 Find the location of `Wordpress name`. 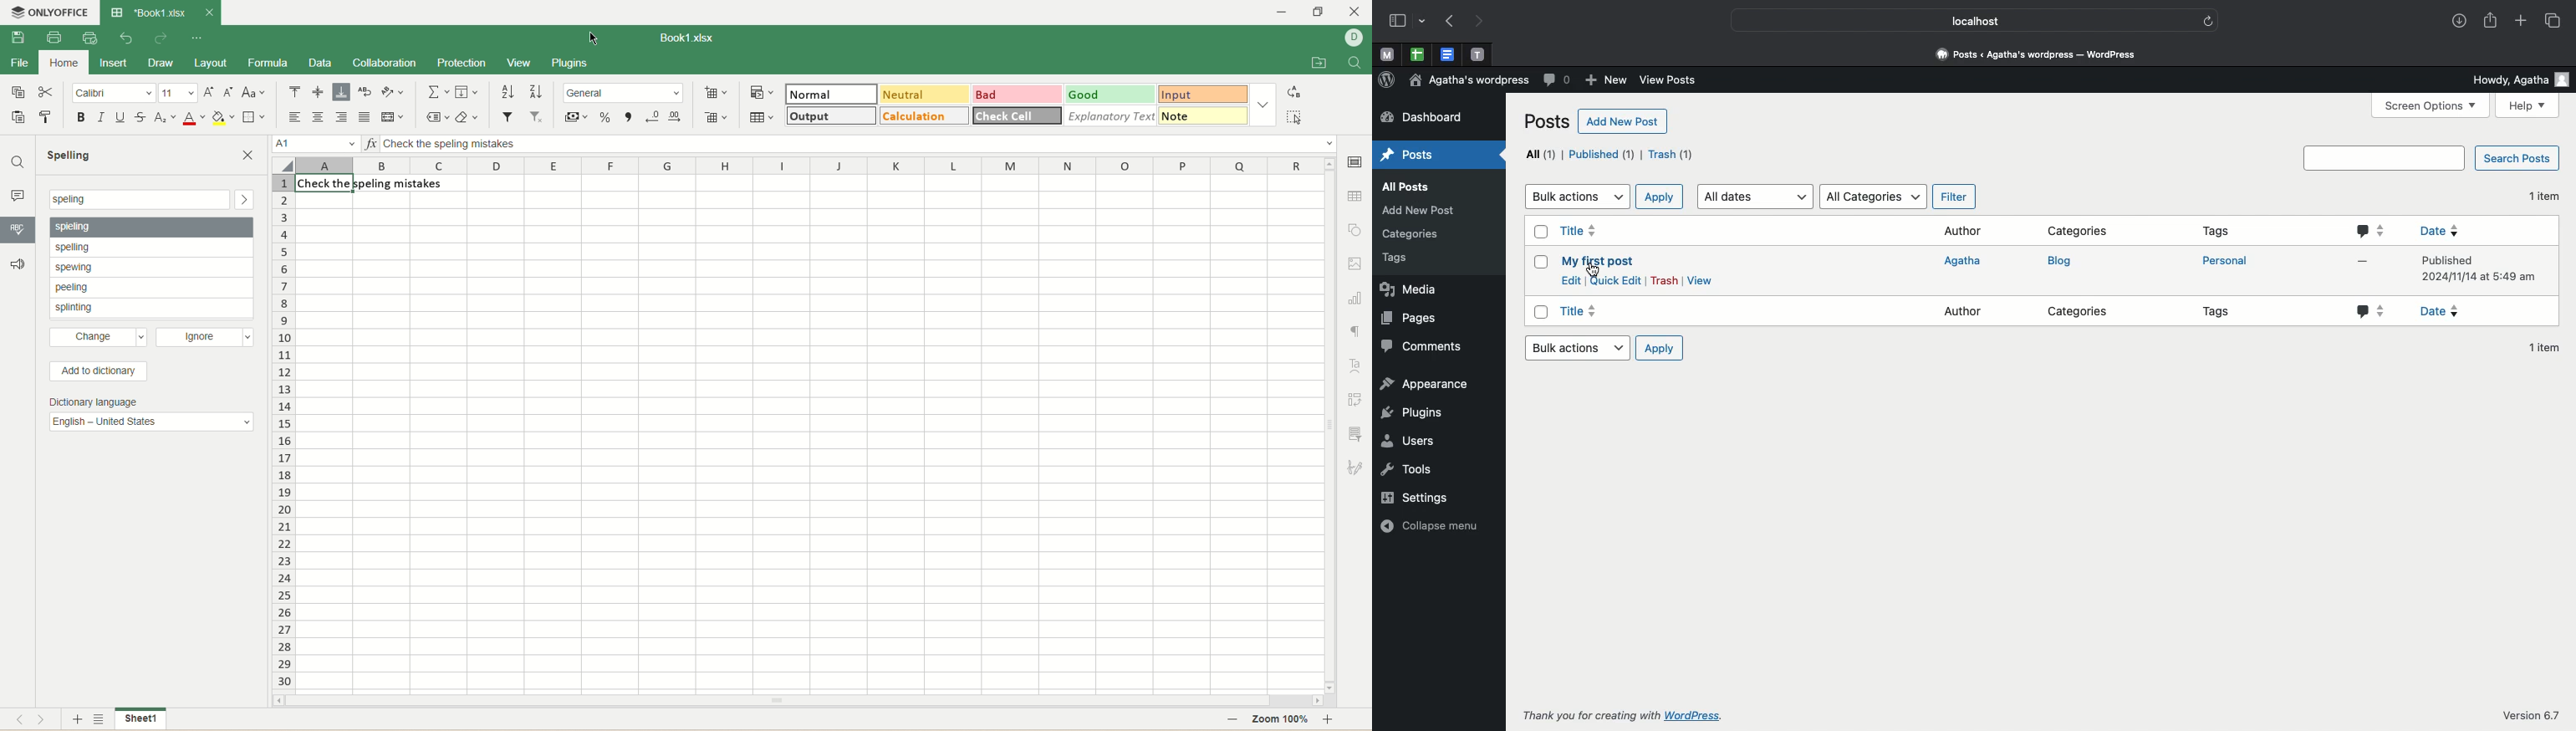

Wordpress name is located at coordinates (1469, 80).